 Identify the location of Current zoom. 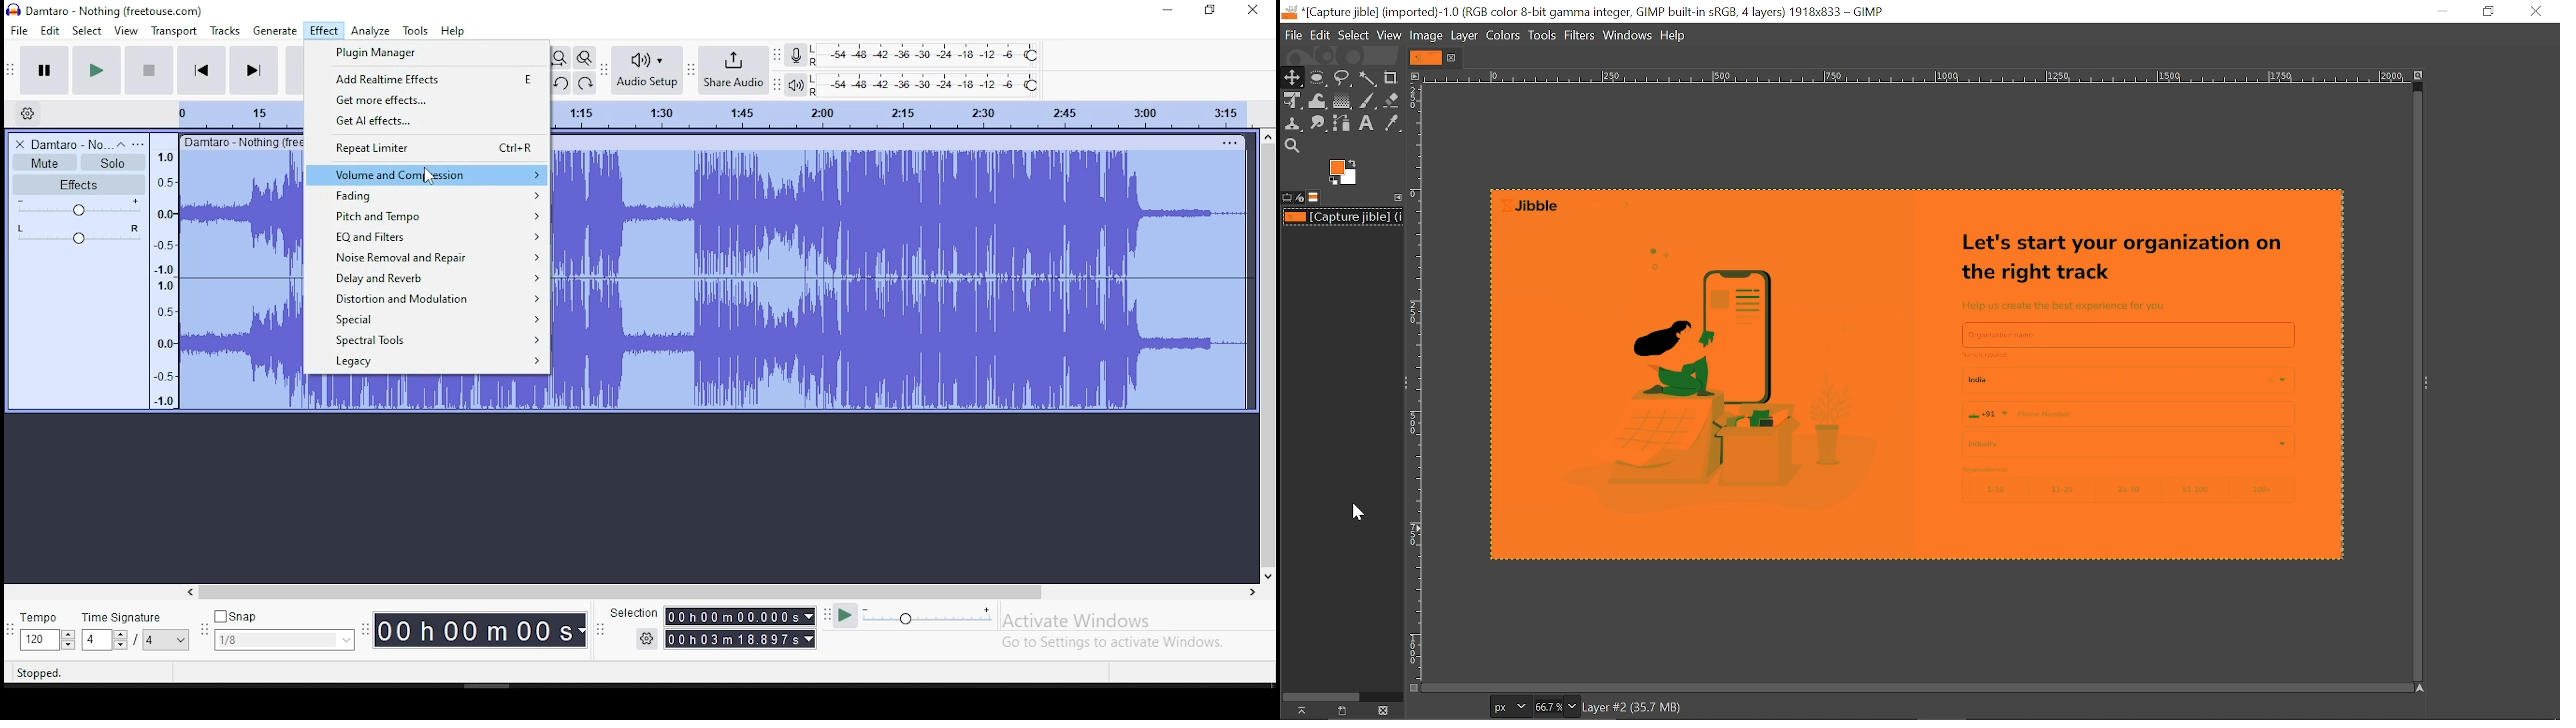
(1546, 706).